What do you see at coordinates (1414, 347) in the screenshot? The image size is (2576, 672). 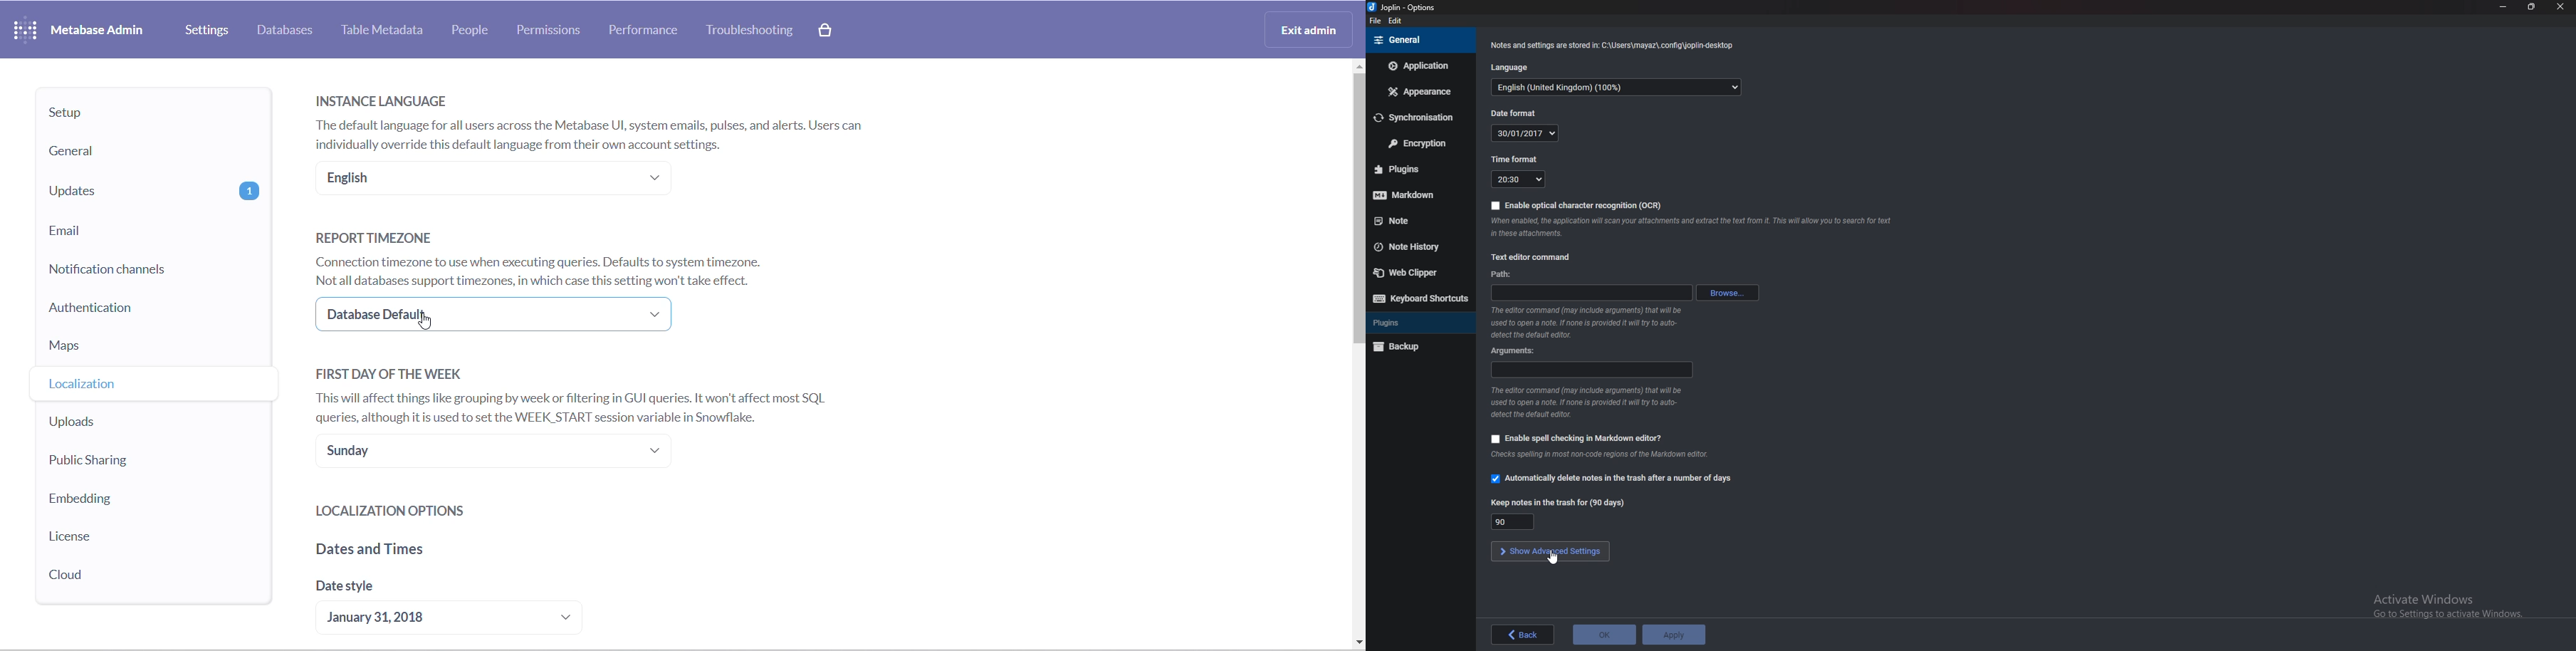 I see `Backup` at bounding box center [1414, 347].